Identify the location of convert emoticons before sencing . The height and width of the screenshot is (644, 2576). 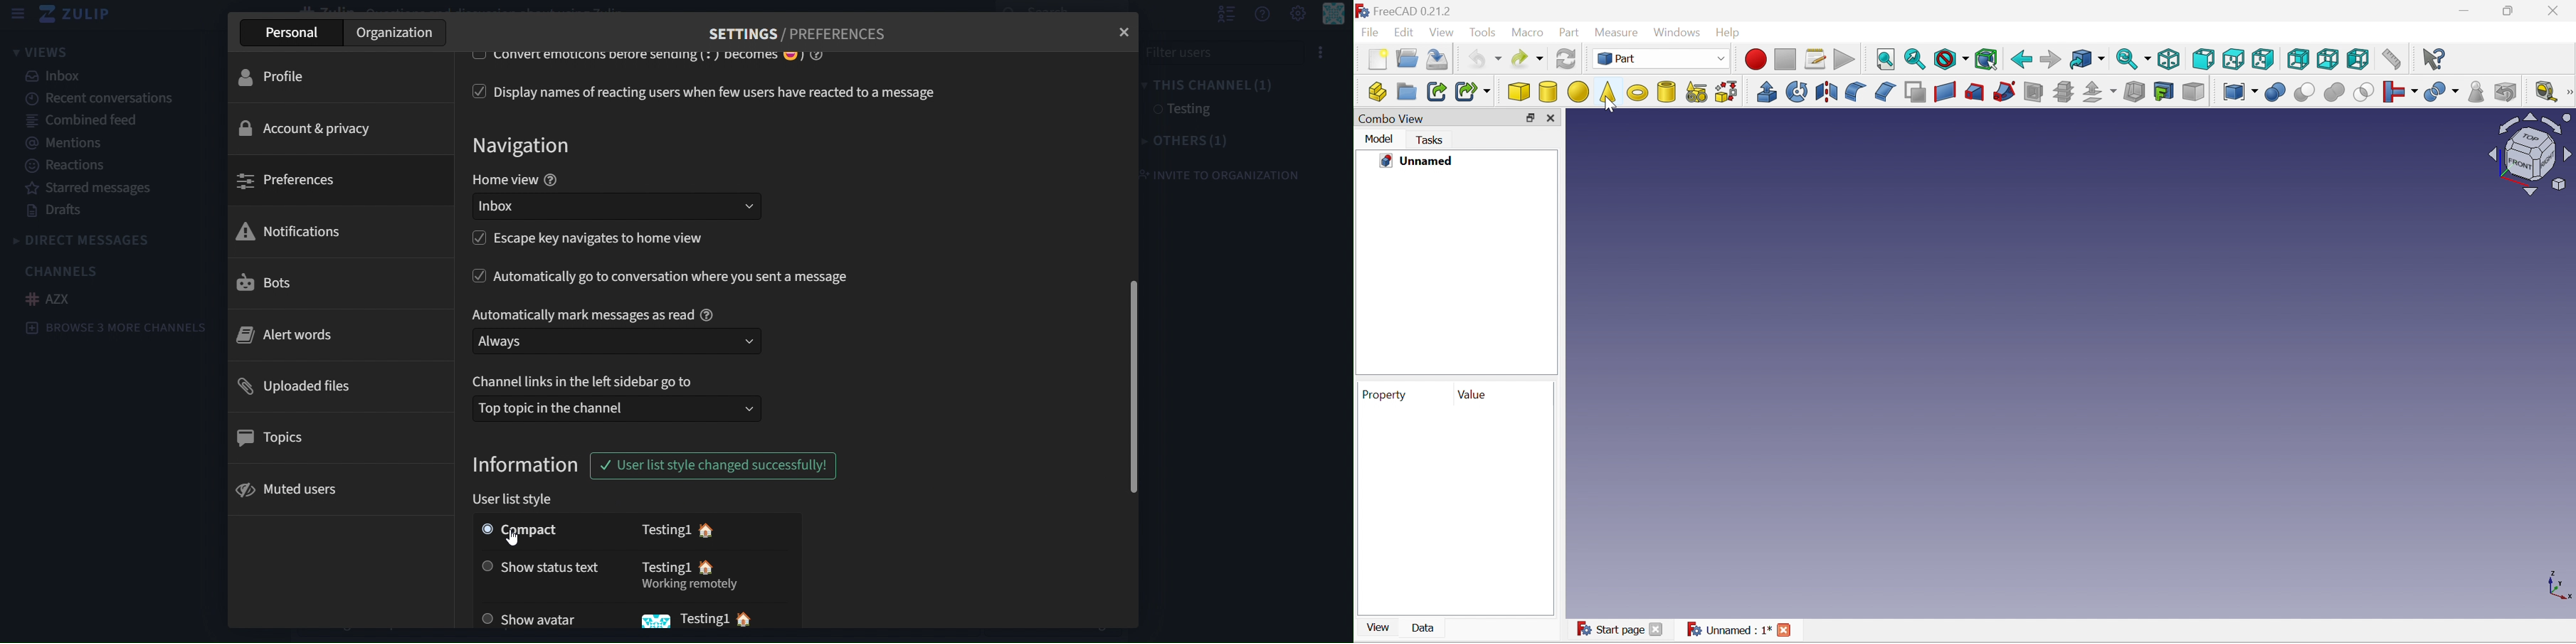
(665, 55).